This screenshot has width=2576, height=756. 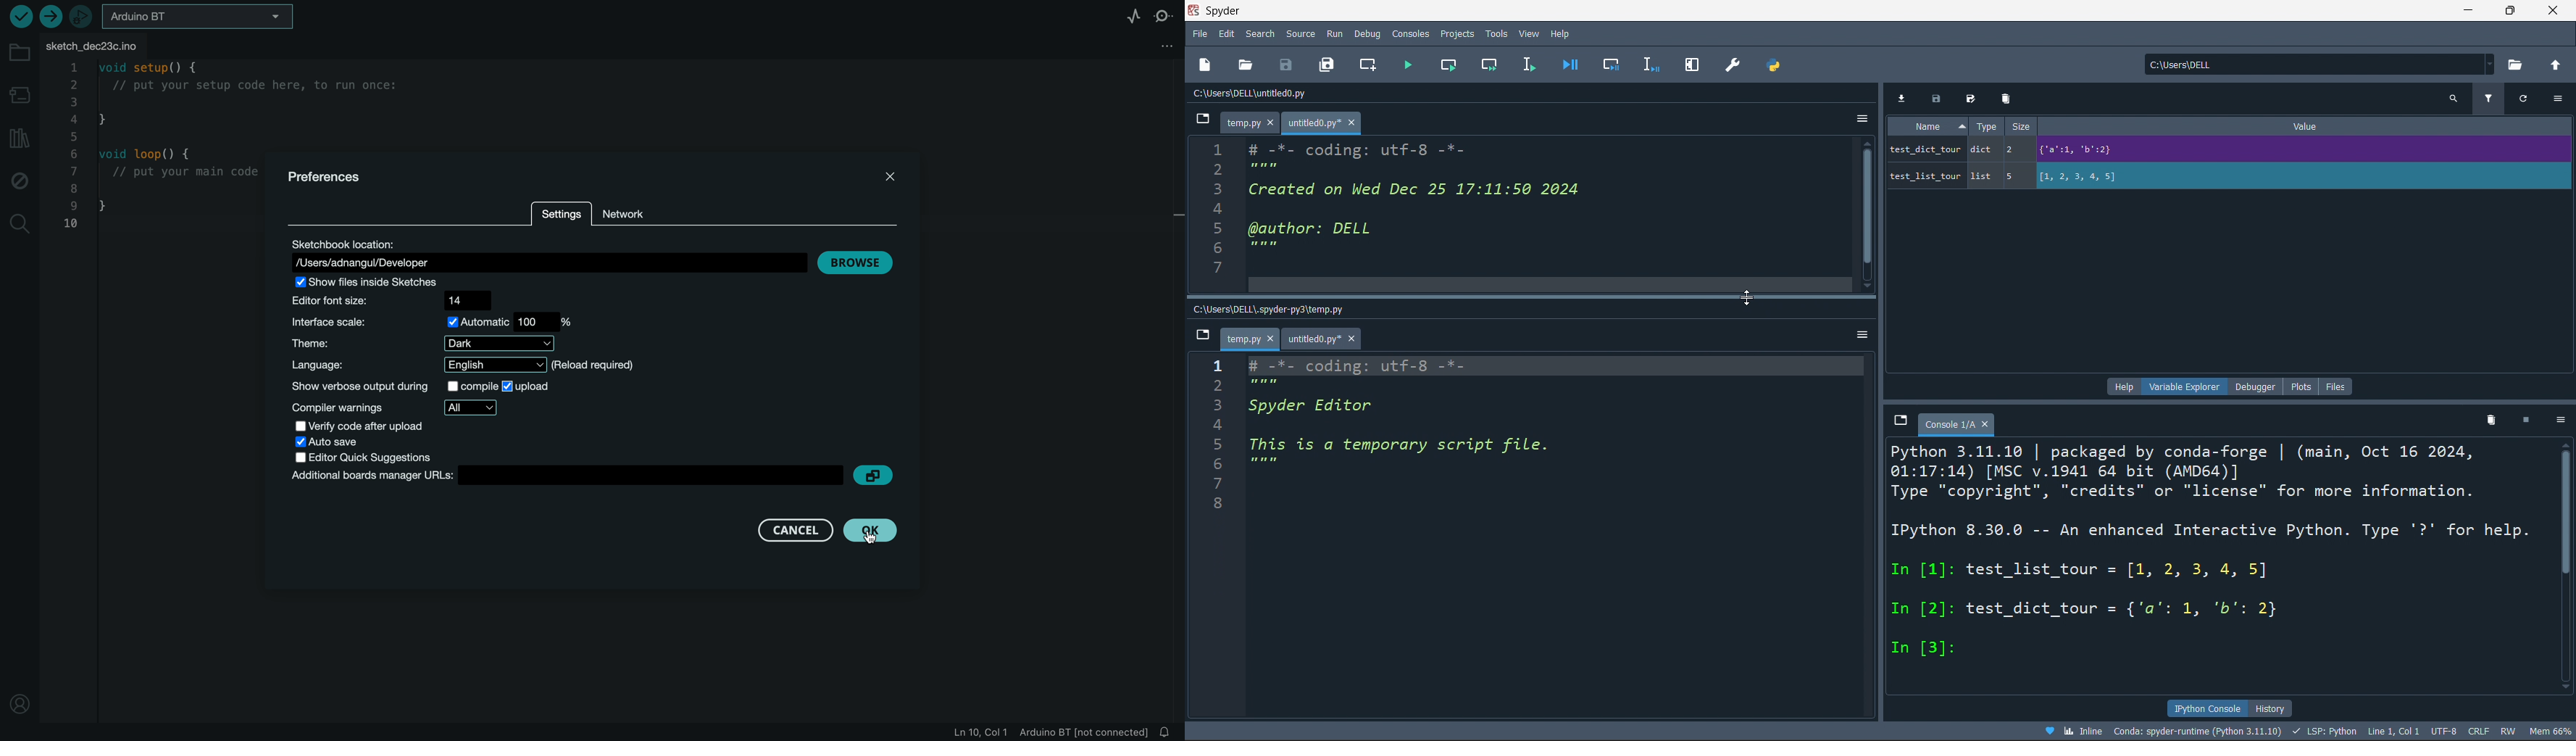 I want to click on theme, so click(x=422, y=344).